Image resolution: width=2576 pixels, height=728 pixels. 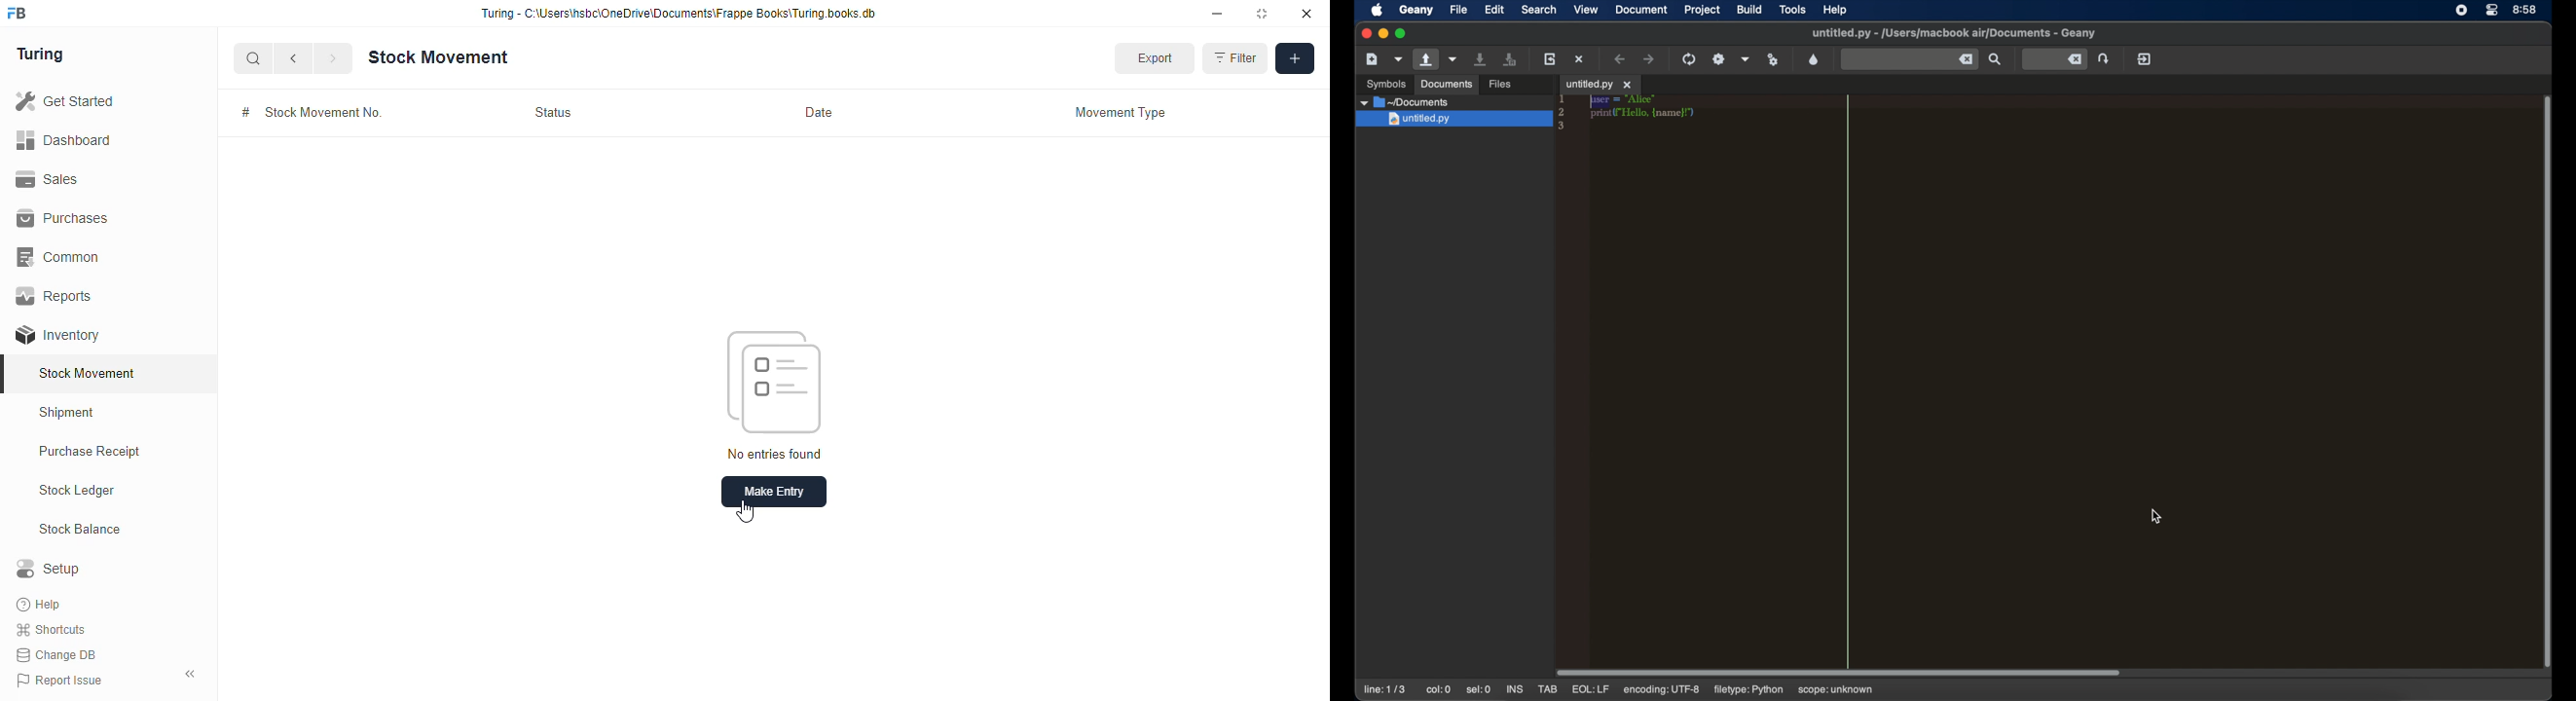 I want to click on previous, so click(x=294, y=58).